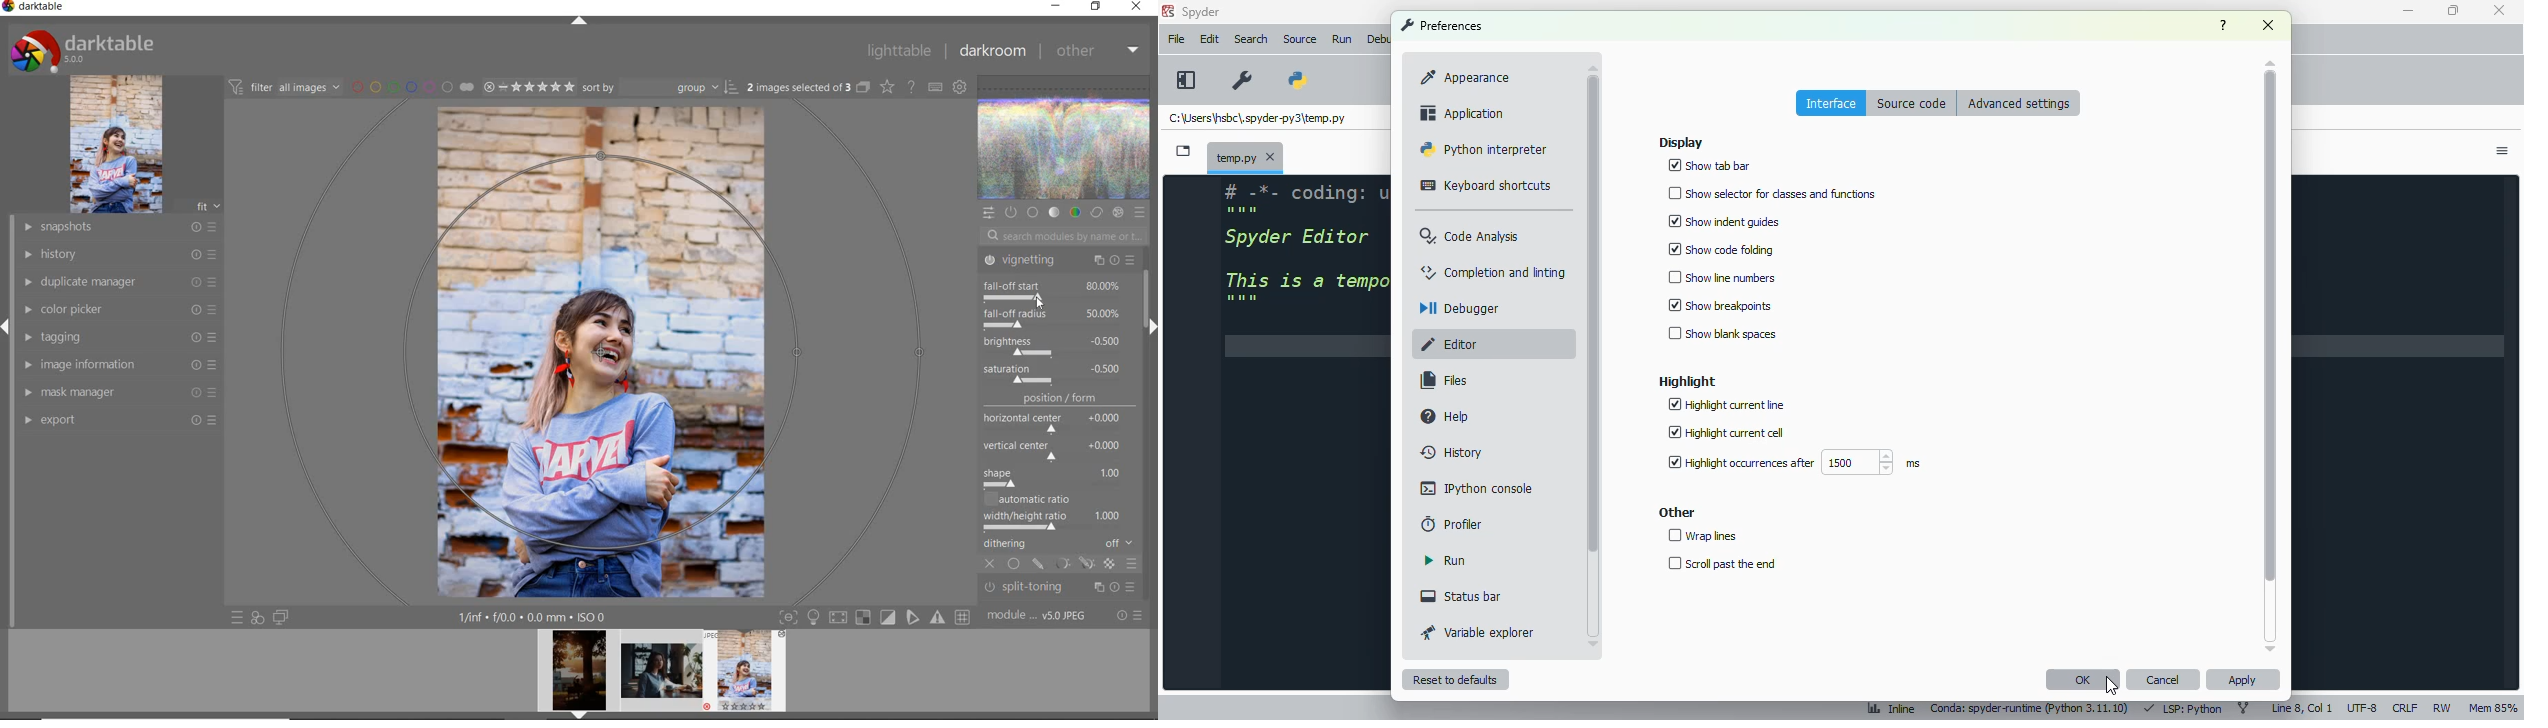 This screenshot has height=728, width=2548. Describe the element at coordinates (1831, 102) in the screenshot. I see `interface ` at that location.